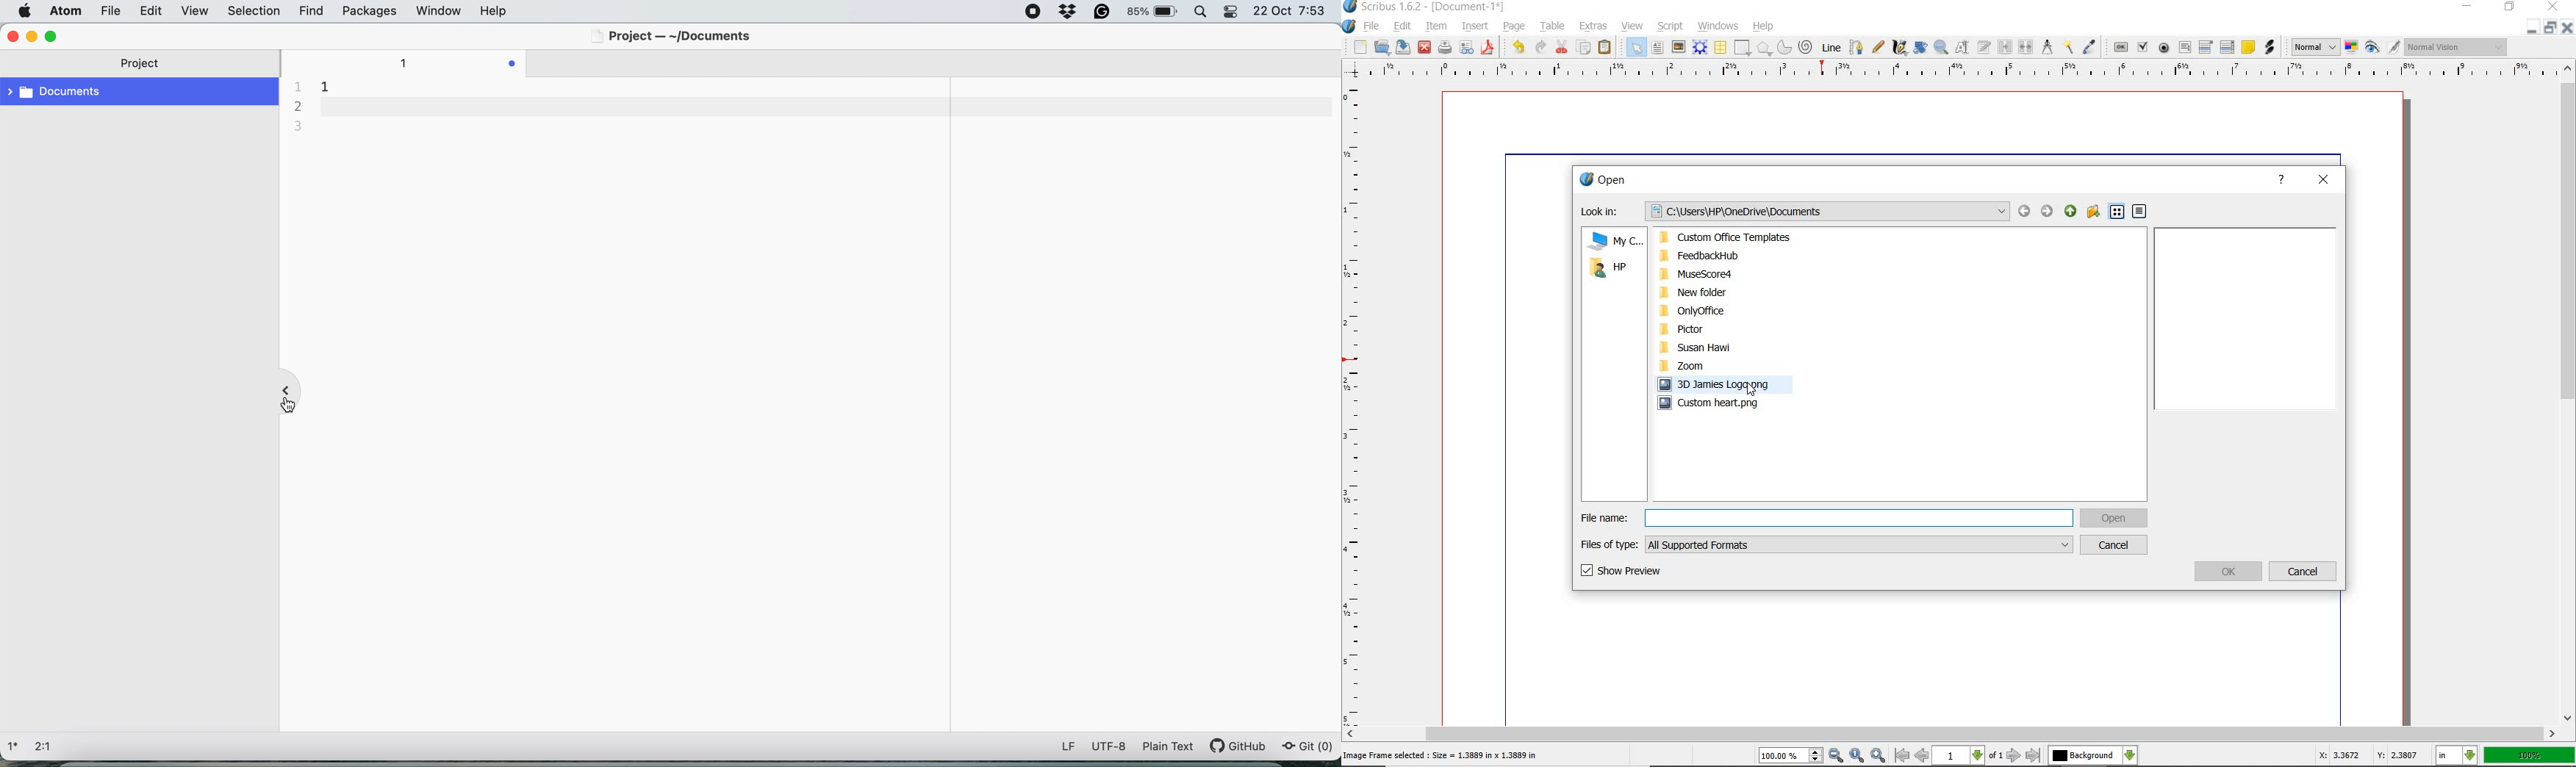 This screenshot has width=2576, height=784. I want to click on FILE NAME, so click(1825, 518).